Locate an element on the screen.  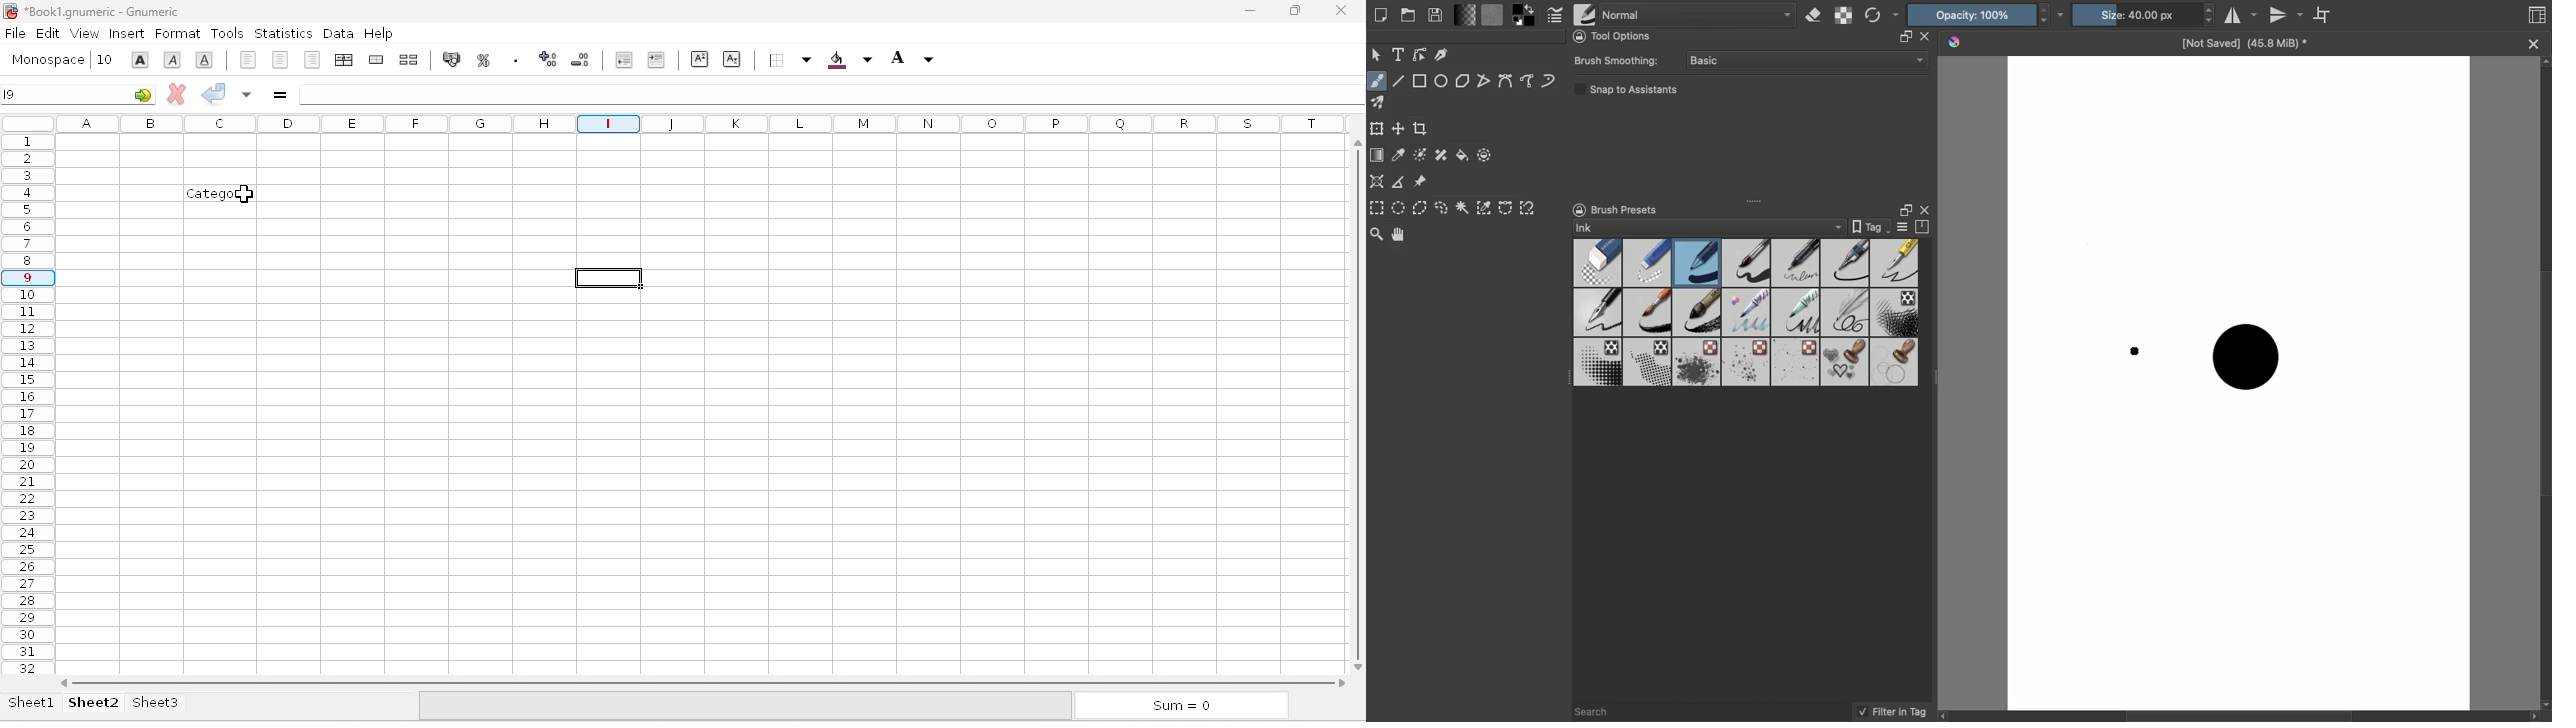
resize is located at coordinates (1903, 37).